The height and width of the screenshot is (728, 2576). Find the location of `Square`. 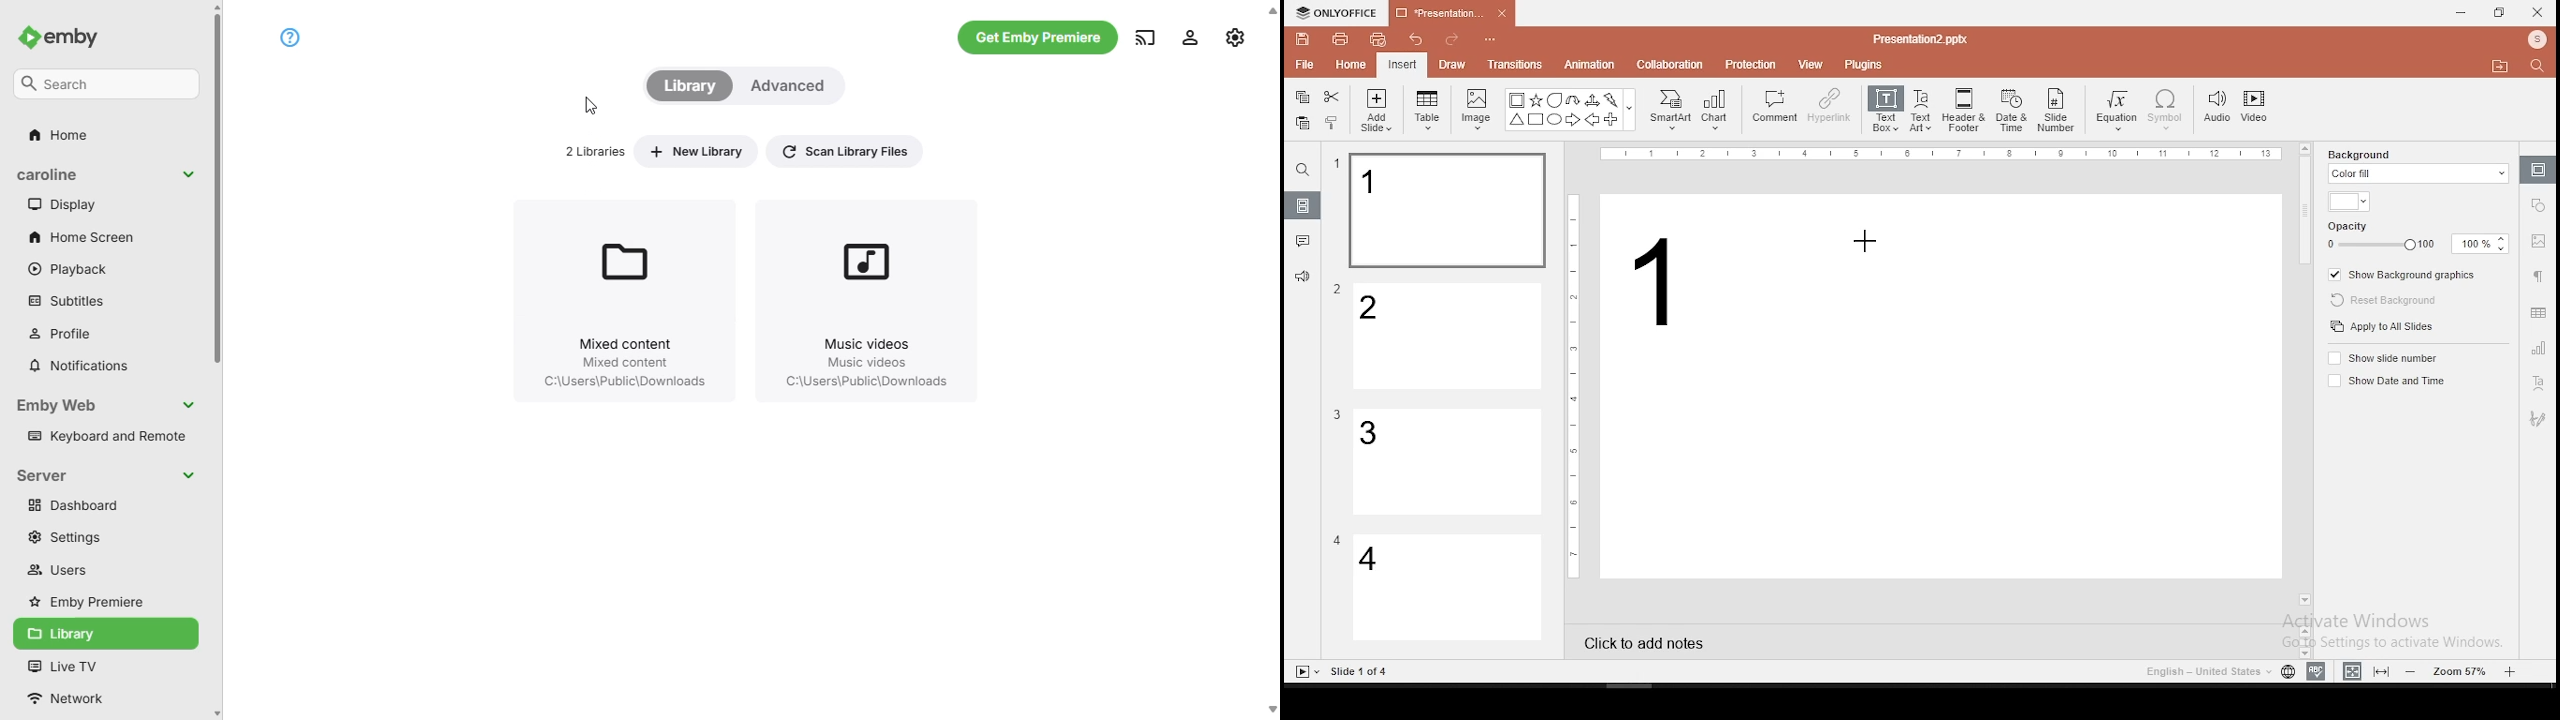

Square is located at coordinates (1535, 121).